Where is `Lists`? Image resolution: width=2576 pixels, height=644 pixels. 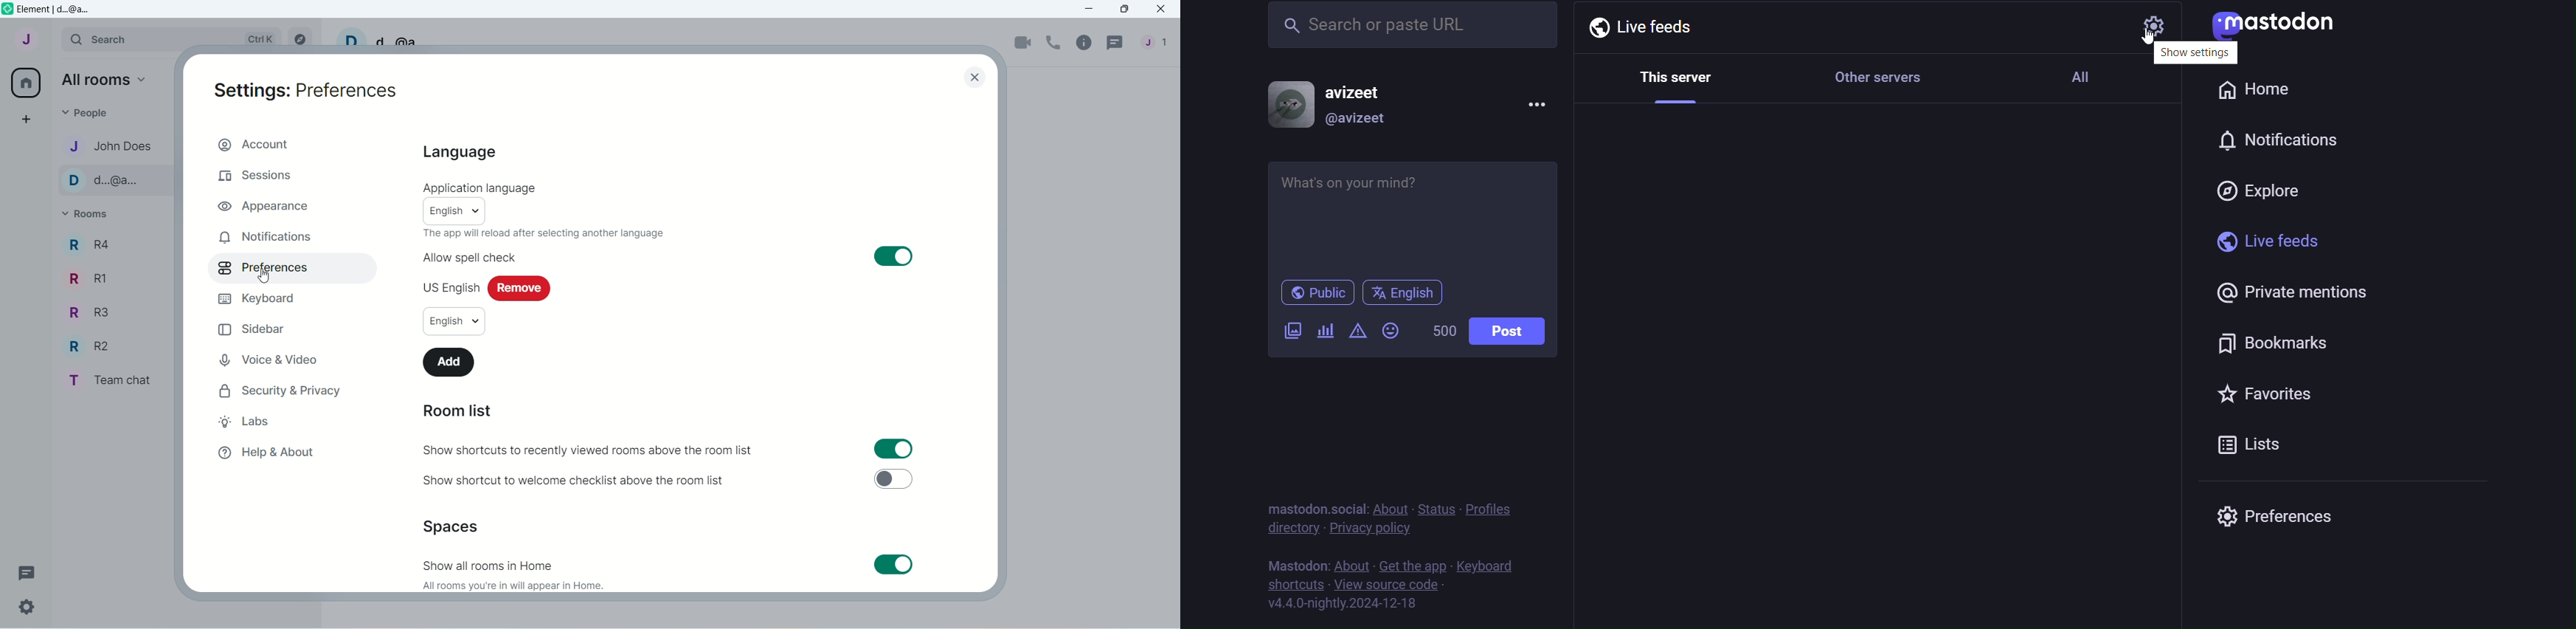 Lists is located at coordinates (2251, 444).